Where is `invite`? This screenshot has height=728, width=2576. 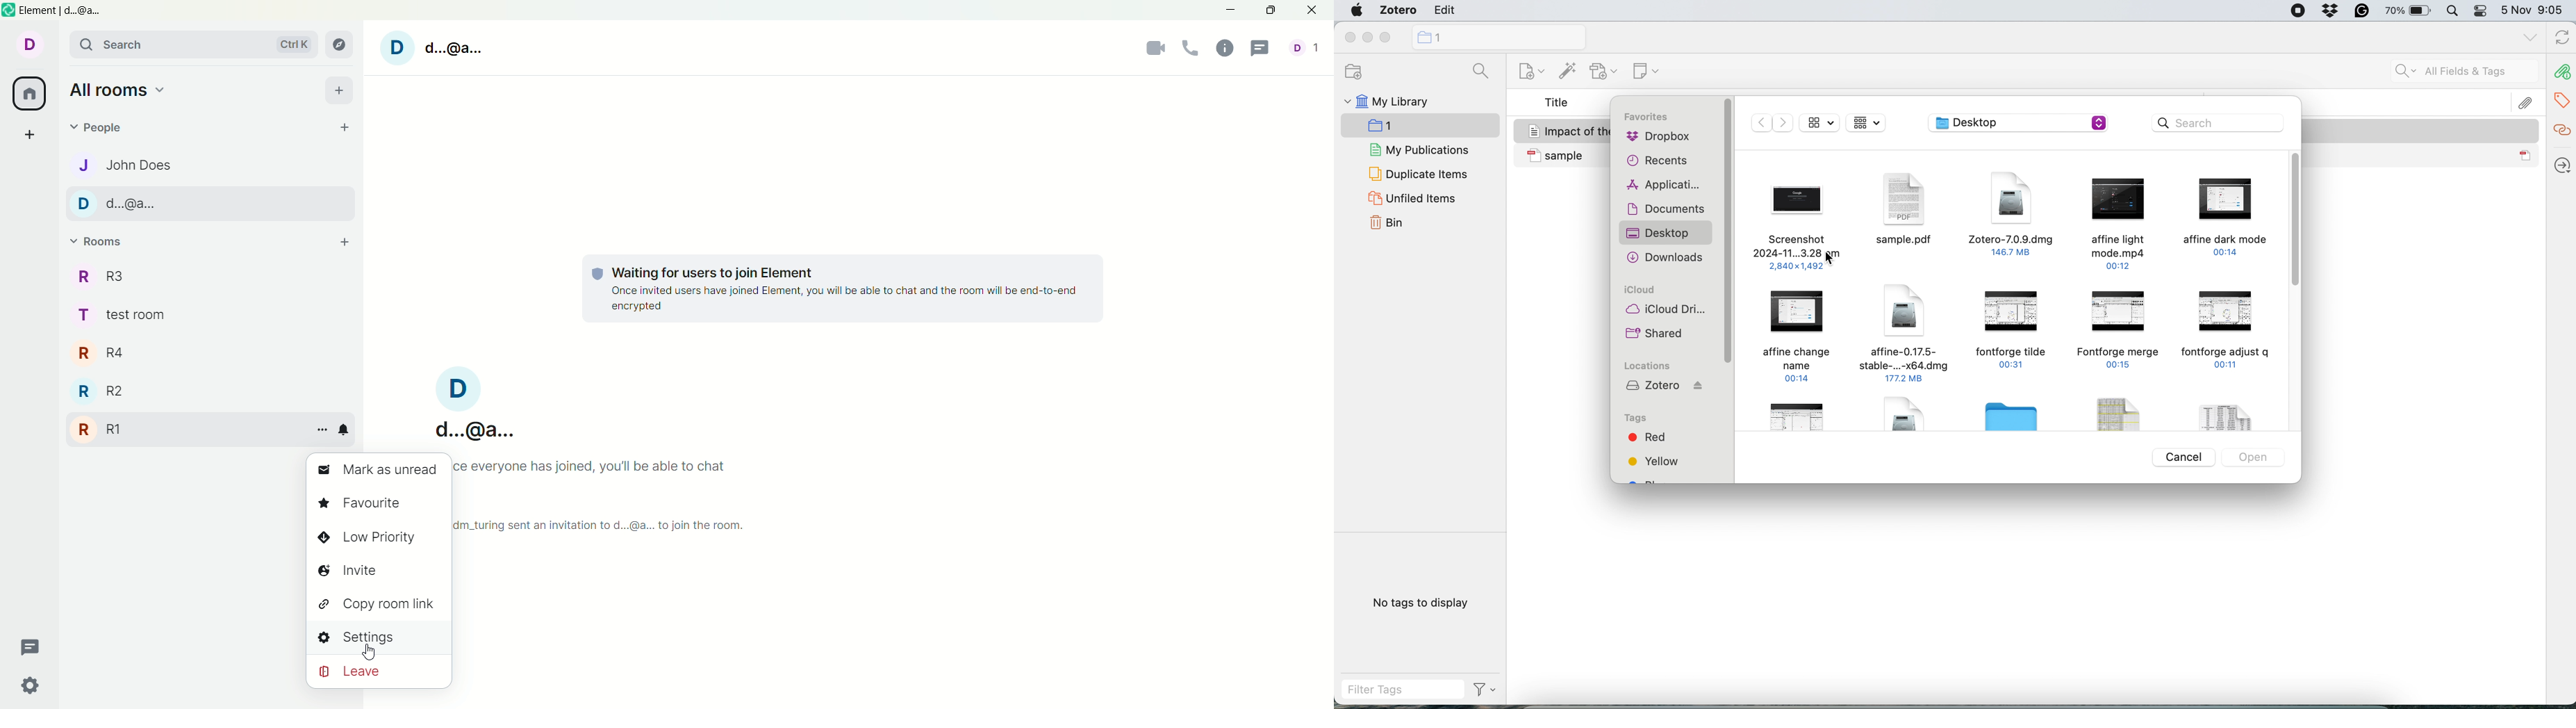 invite is located at coordinates (349, 572).